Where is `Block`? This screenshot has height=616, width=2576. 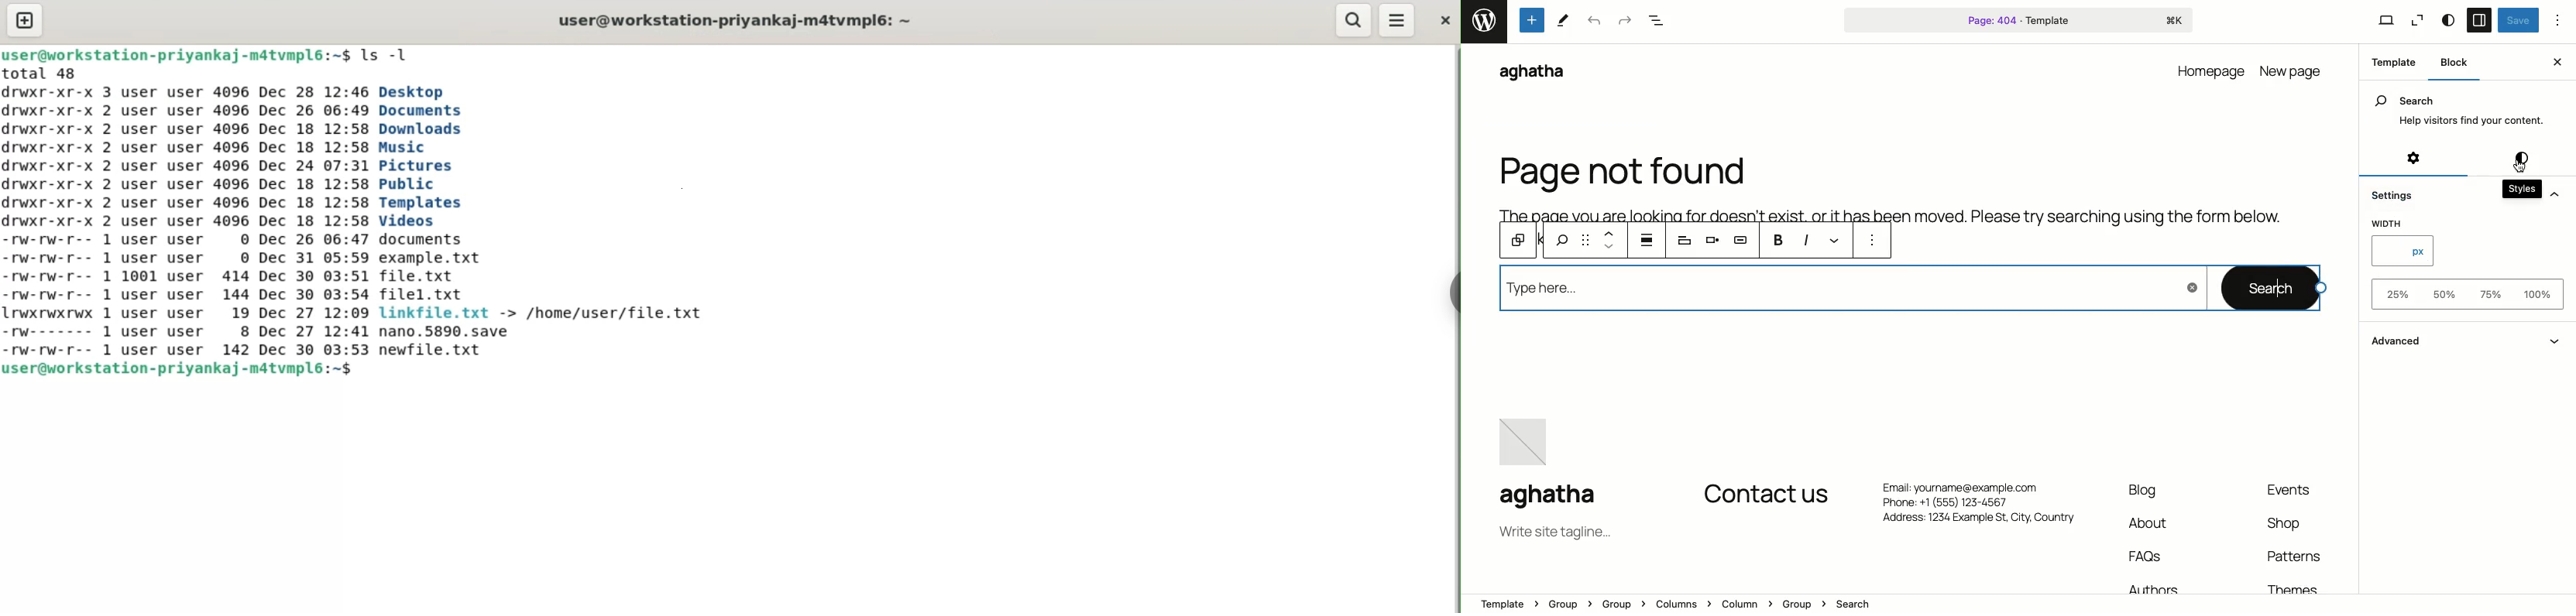
Block is located at coordinates (2450, 62).